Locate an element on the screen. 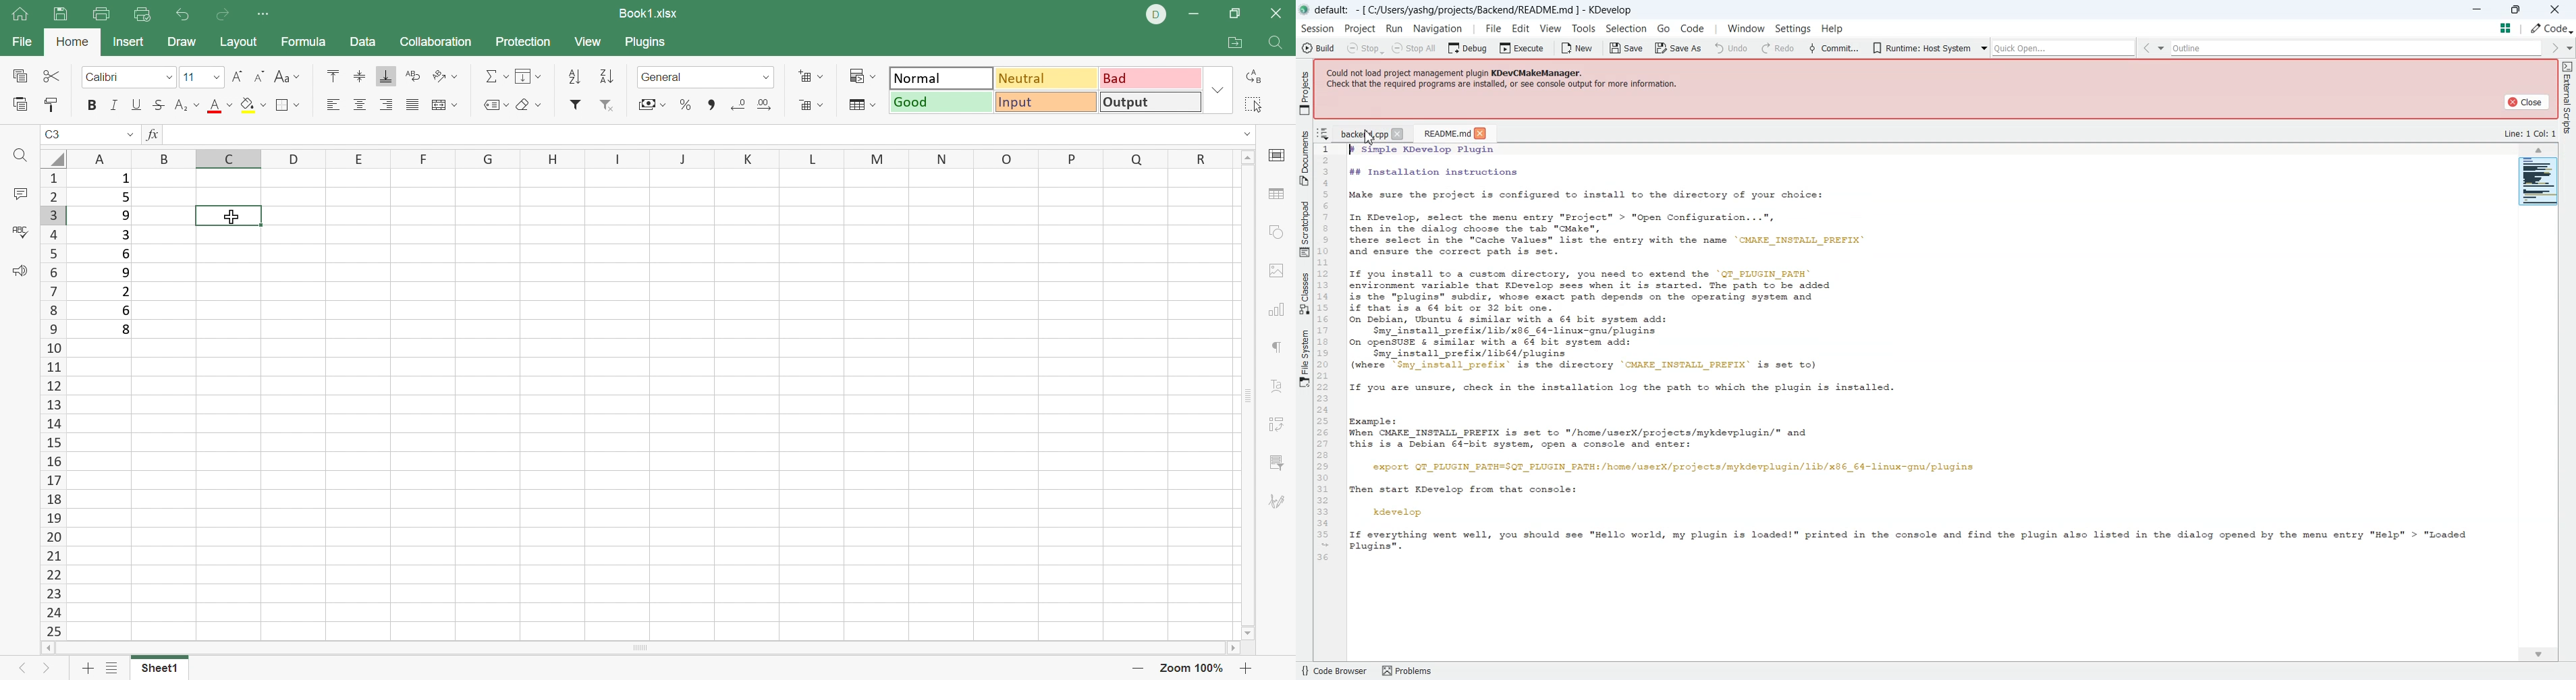  Redo is located at coordinates (221, 16).